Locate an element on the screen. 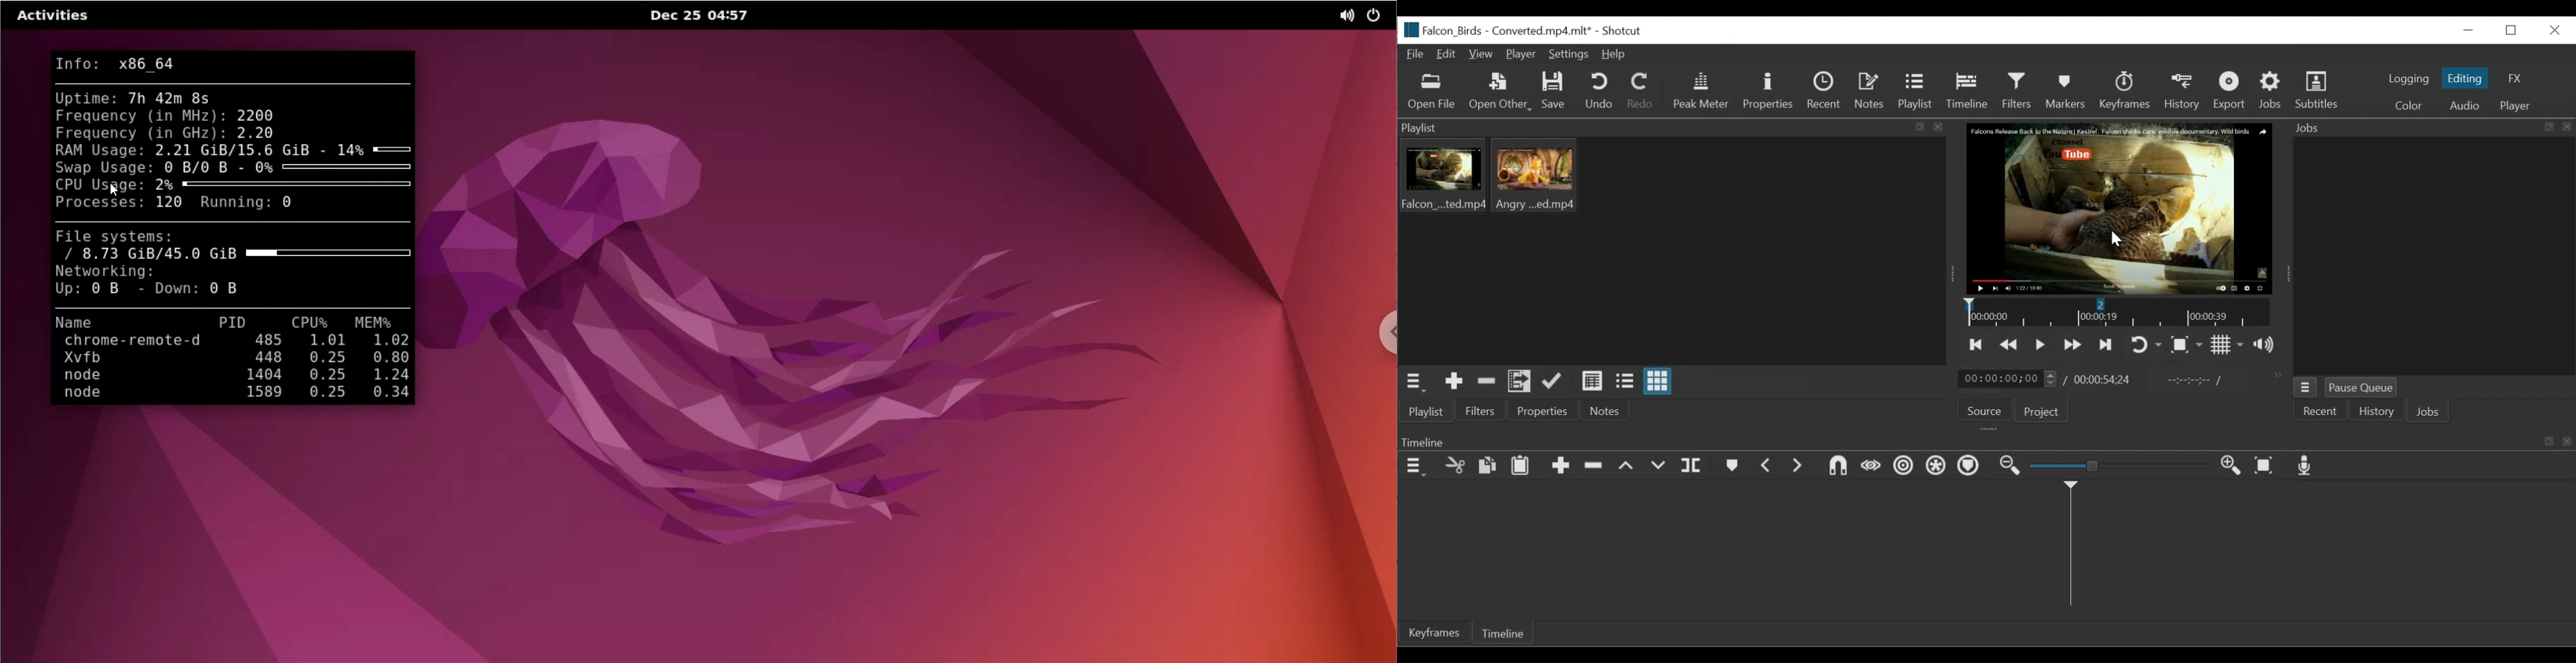 The width and height of the screenshot is (2576, 672). Cursor is located at coordinates (2116, 241).